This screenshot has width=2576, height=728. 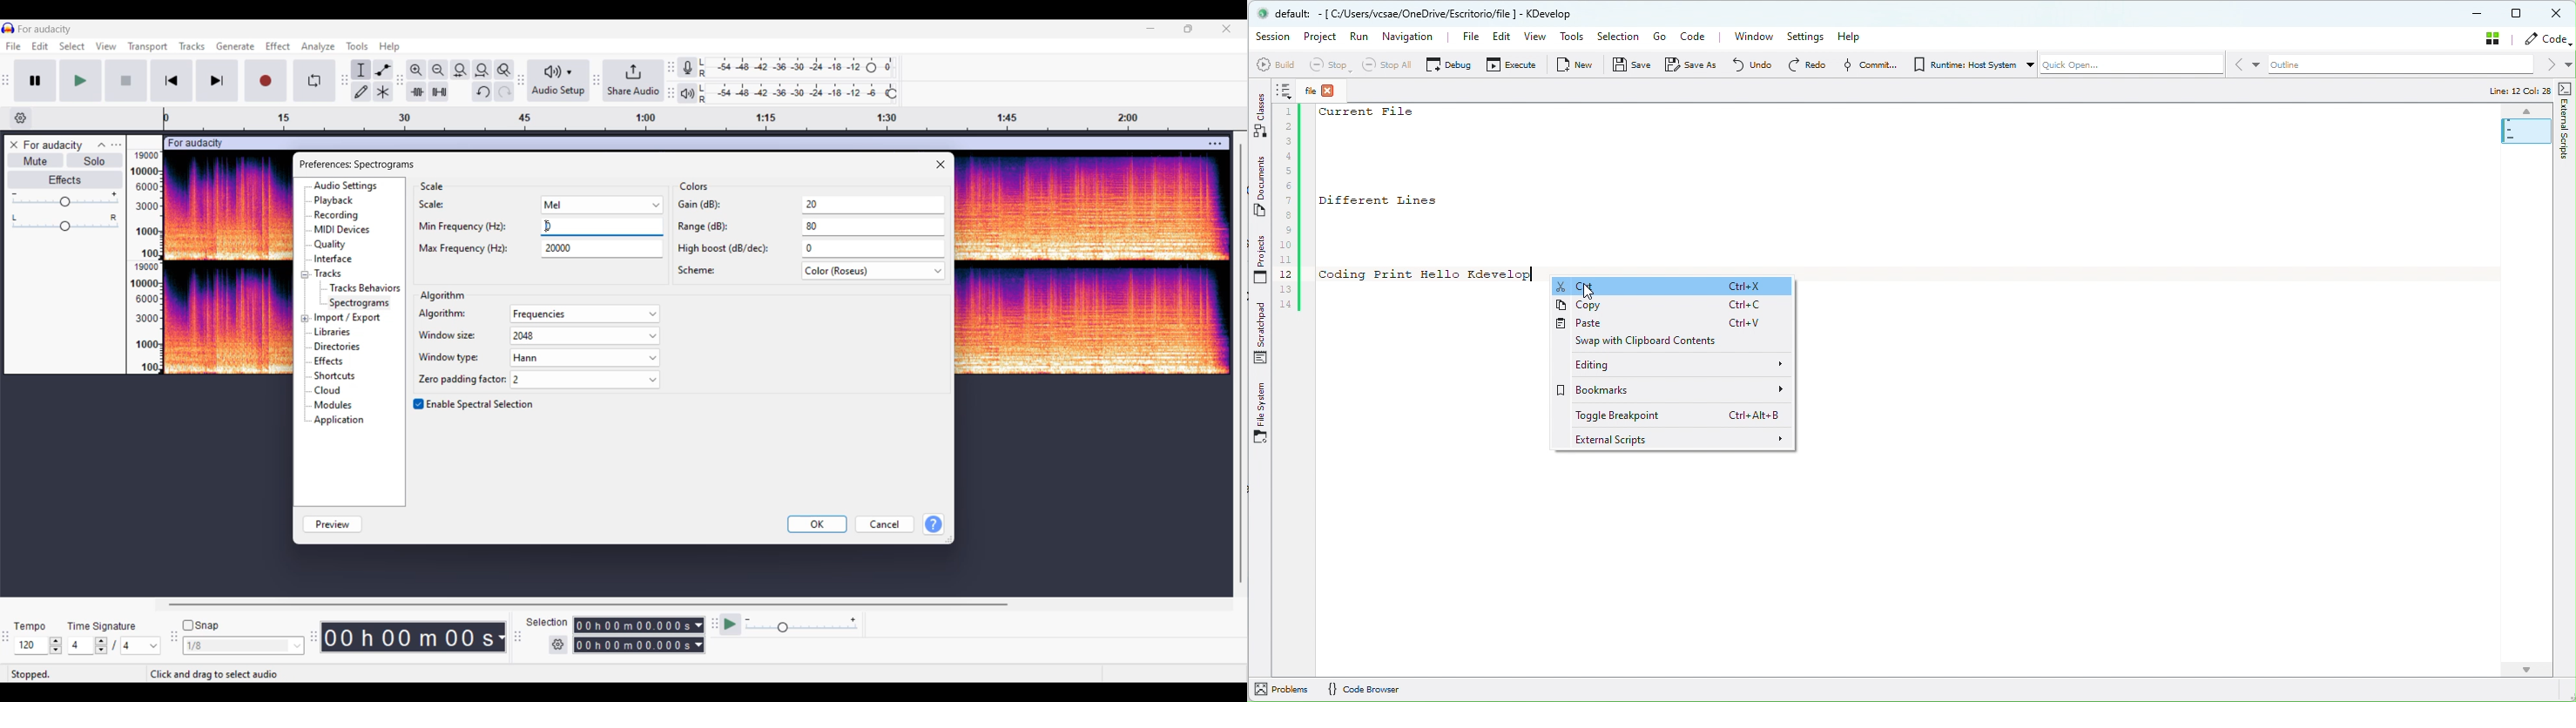 What do you see at coordinates (461, 70) in the screenshot?
I see `Fit selection to width` at bounding box center [461, 70].